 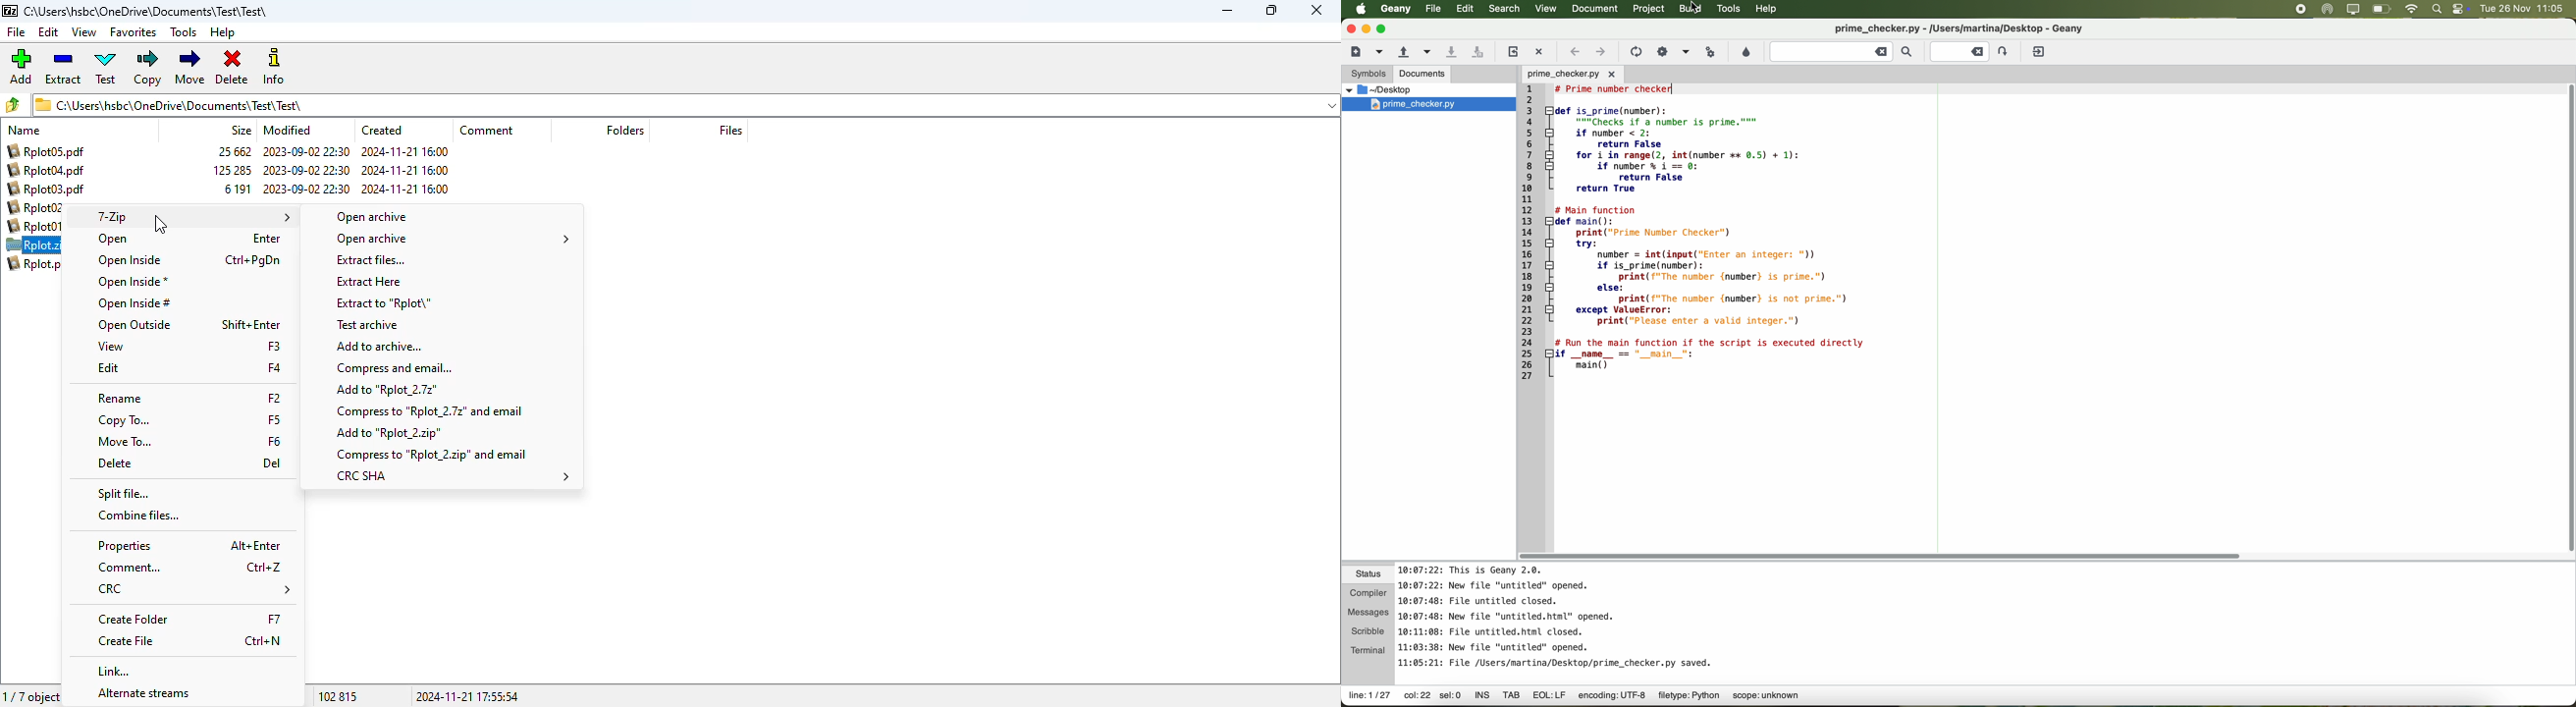 I want to click on open, so click(x=114, y=240).